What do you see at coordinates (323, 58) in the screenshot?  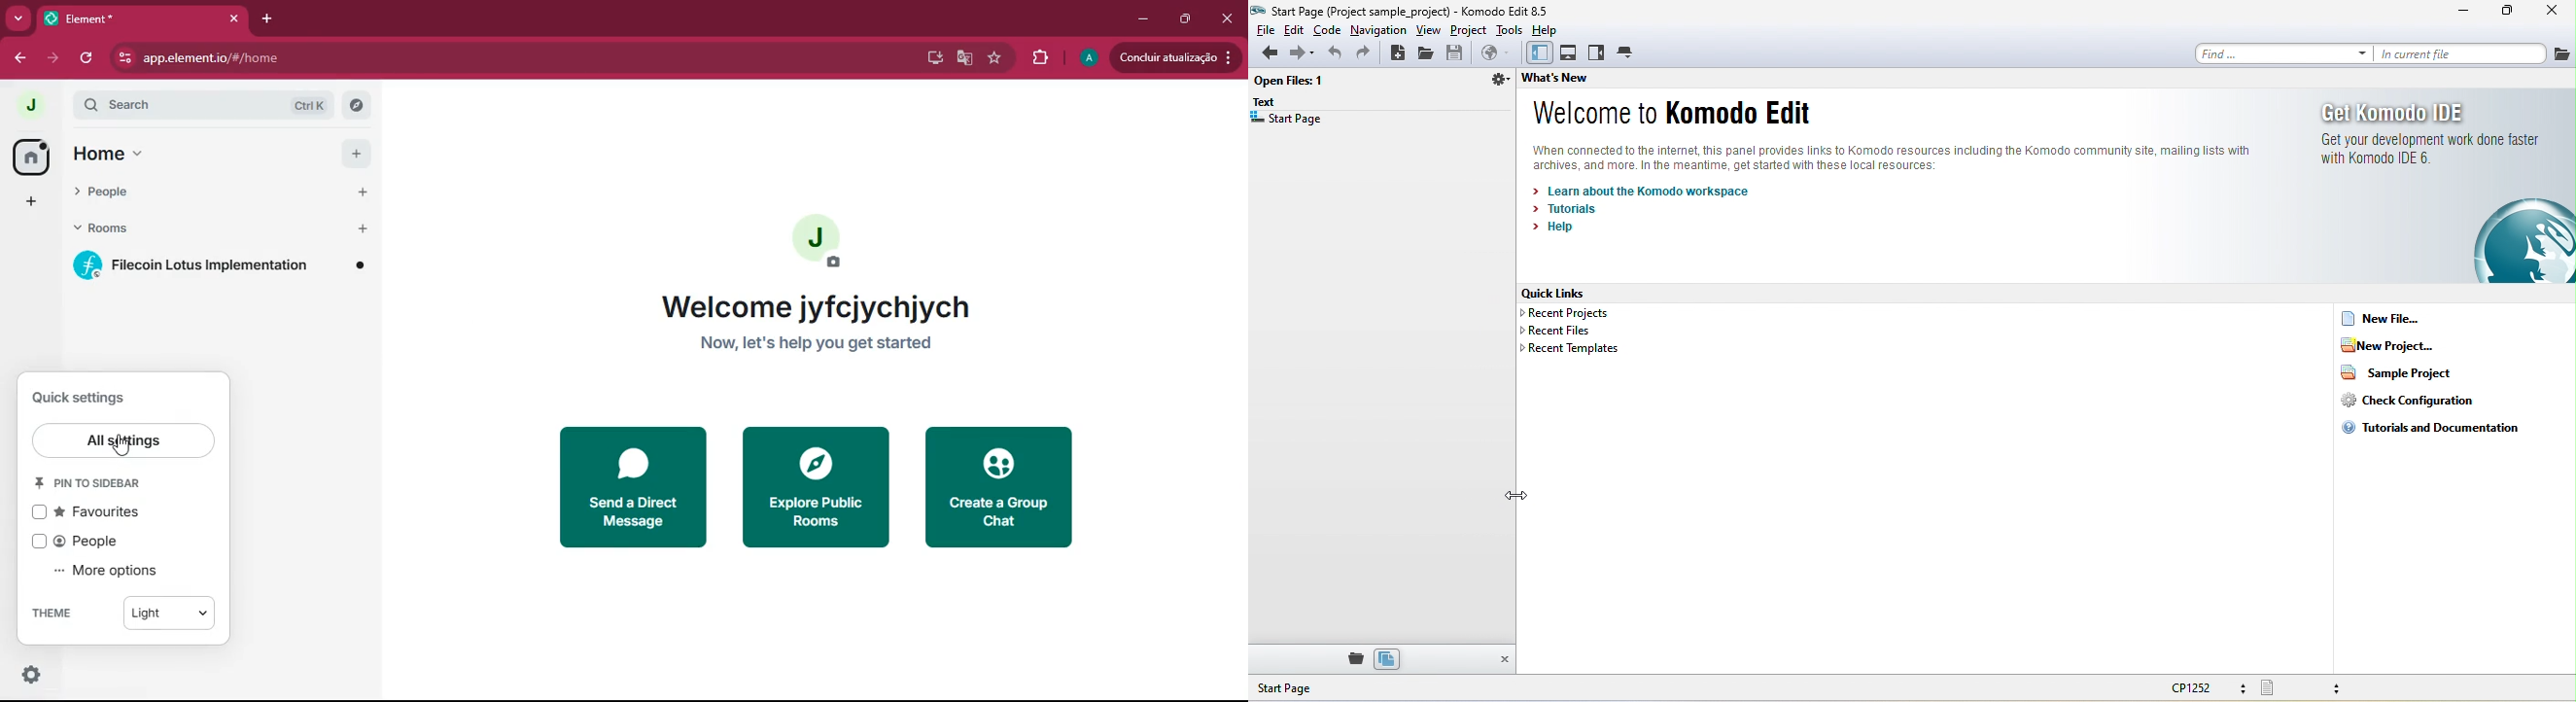 I see `url` at bounding box center [323, 58].